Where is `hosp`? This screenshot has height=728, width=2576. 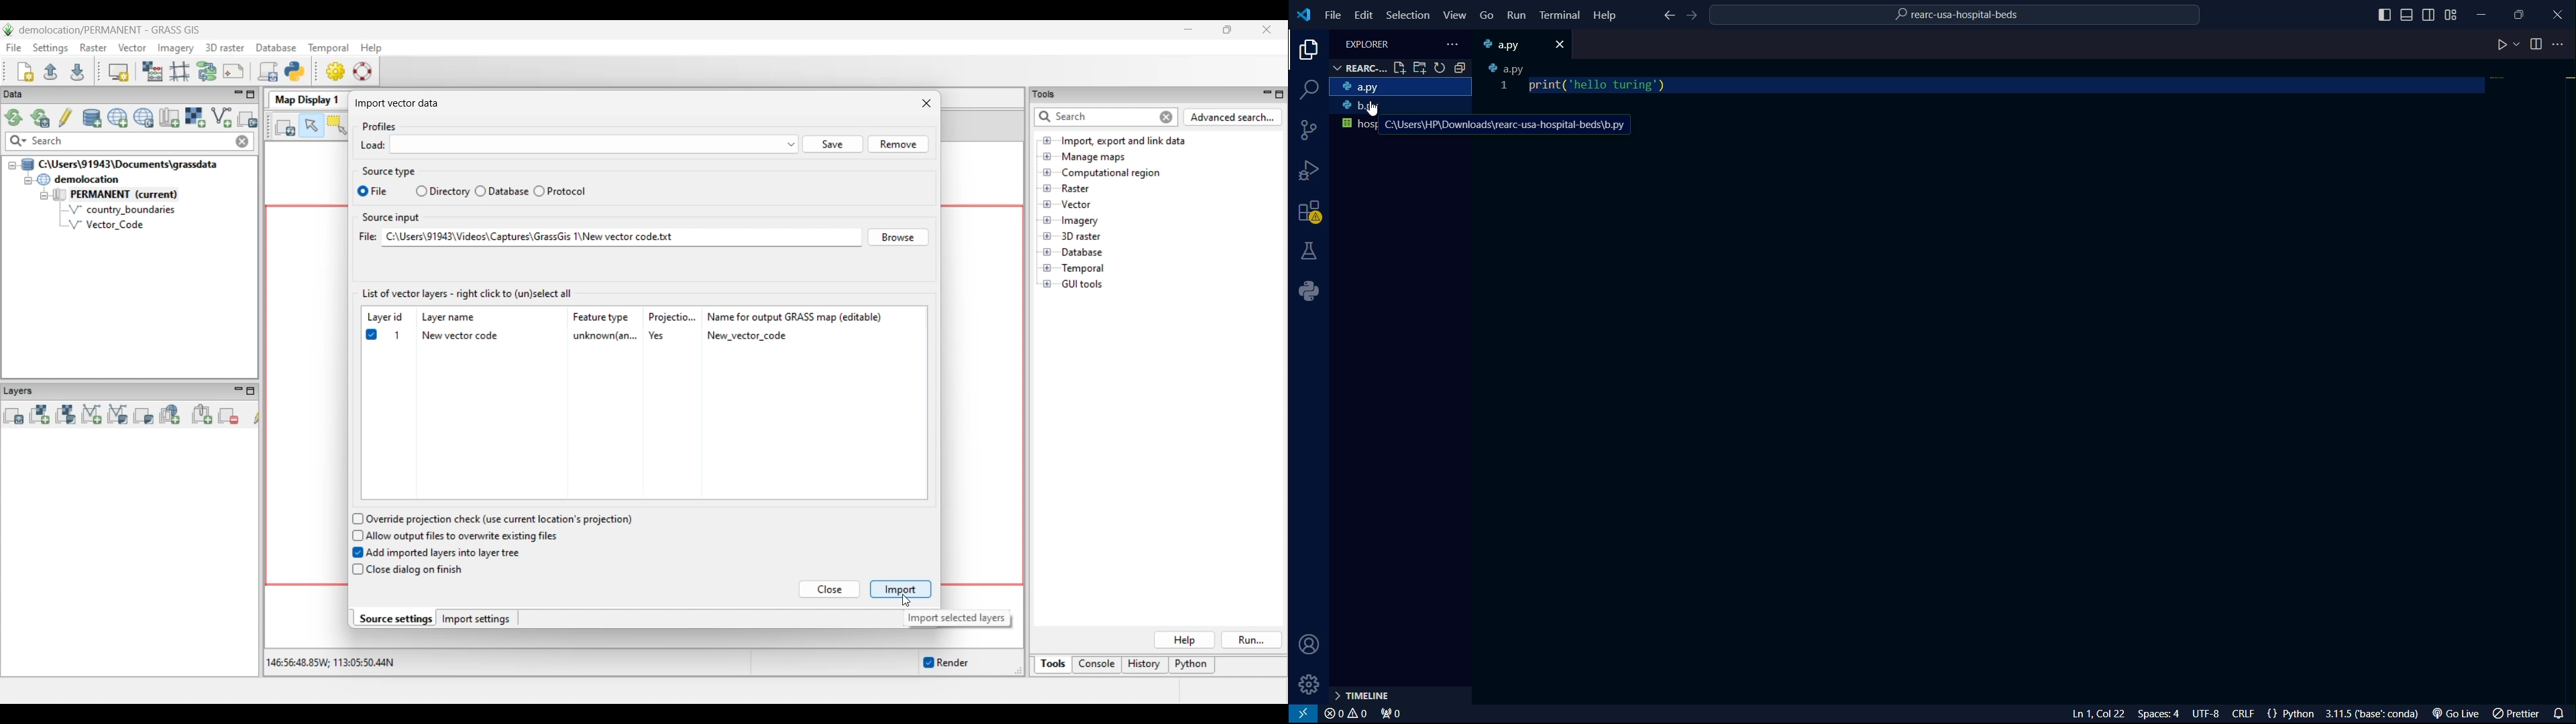
hosp is located at coordinates (1358, 125).